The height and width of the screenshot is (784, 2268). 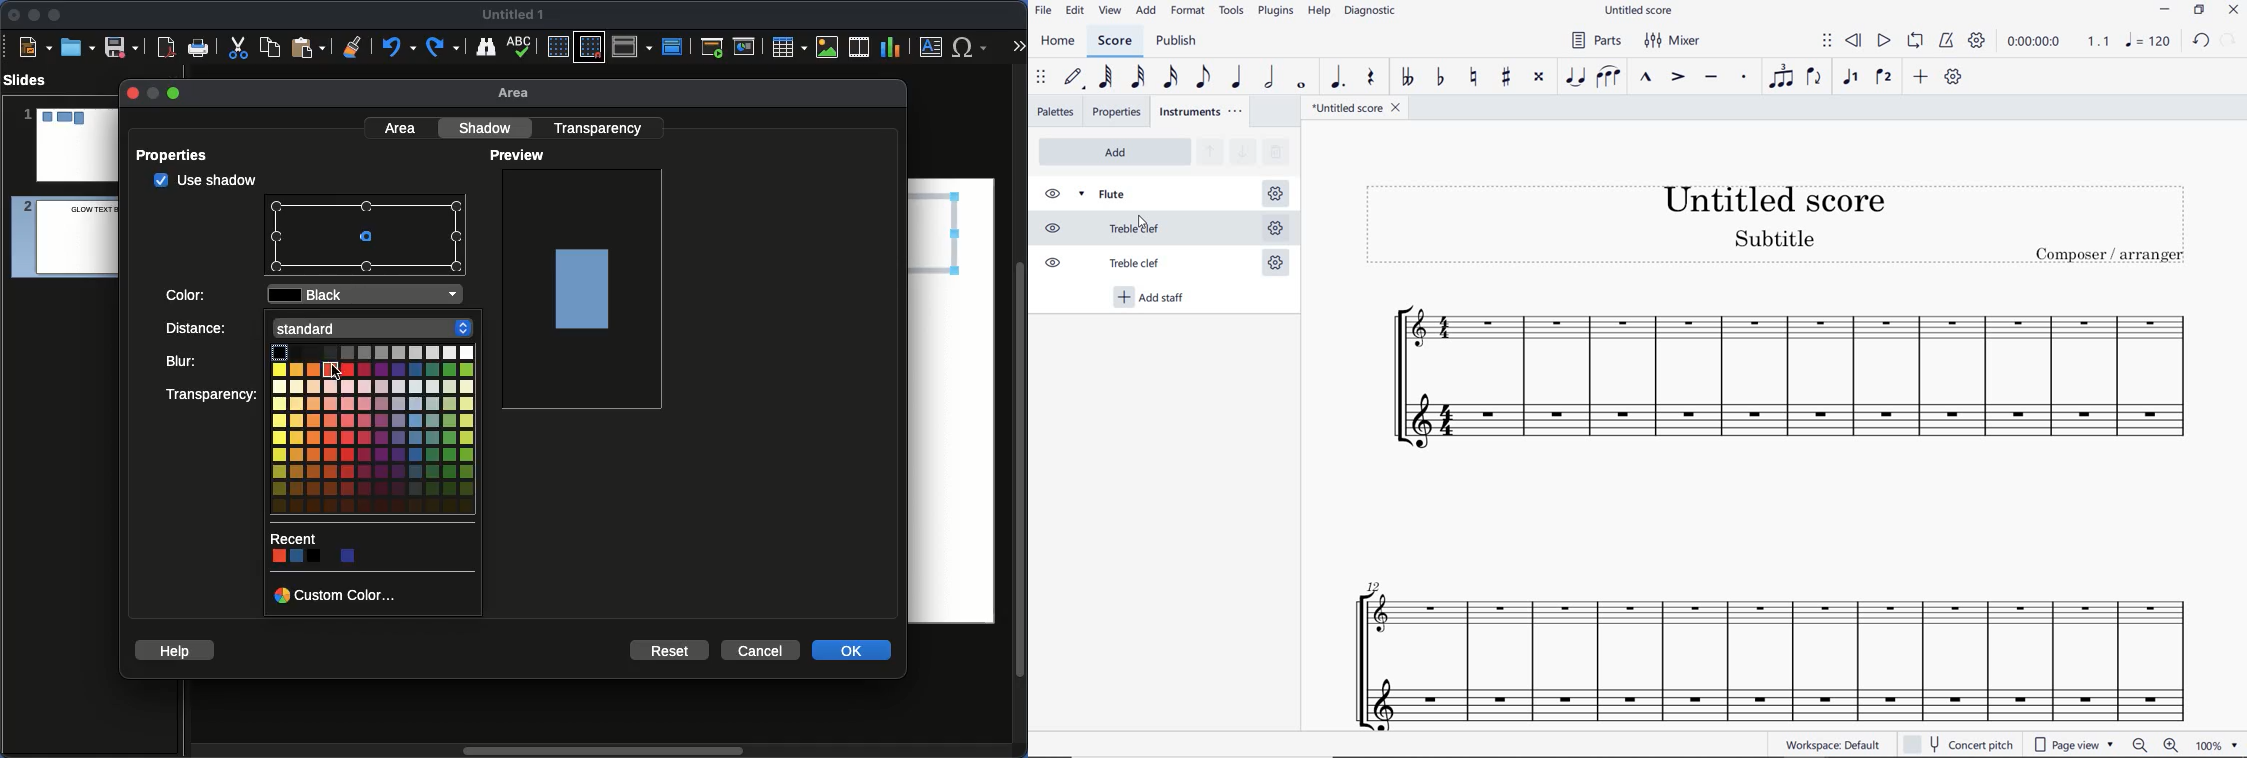 What do you see at coordinates (444, 47) in the screenshot?
I see `Redo` at bounding box center [444, 47].